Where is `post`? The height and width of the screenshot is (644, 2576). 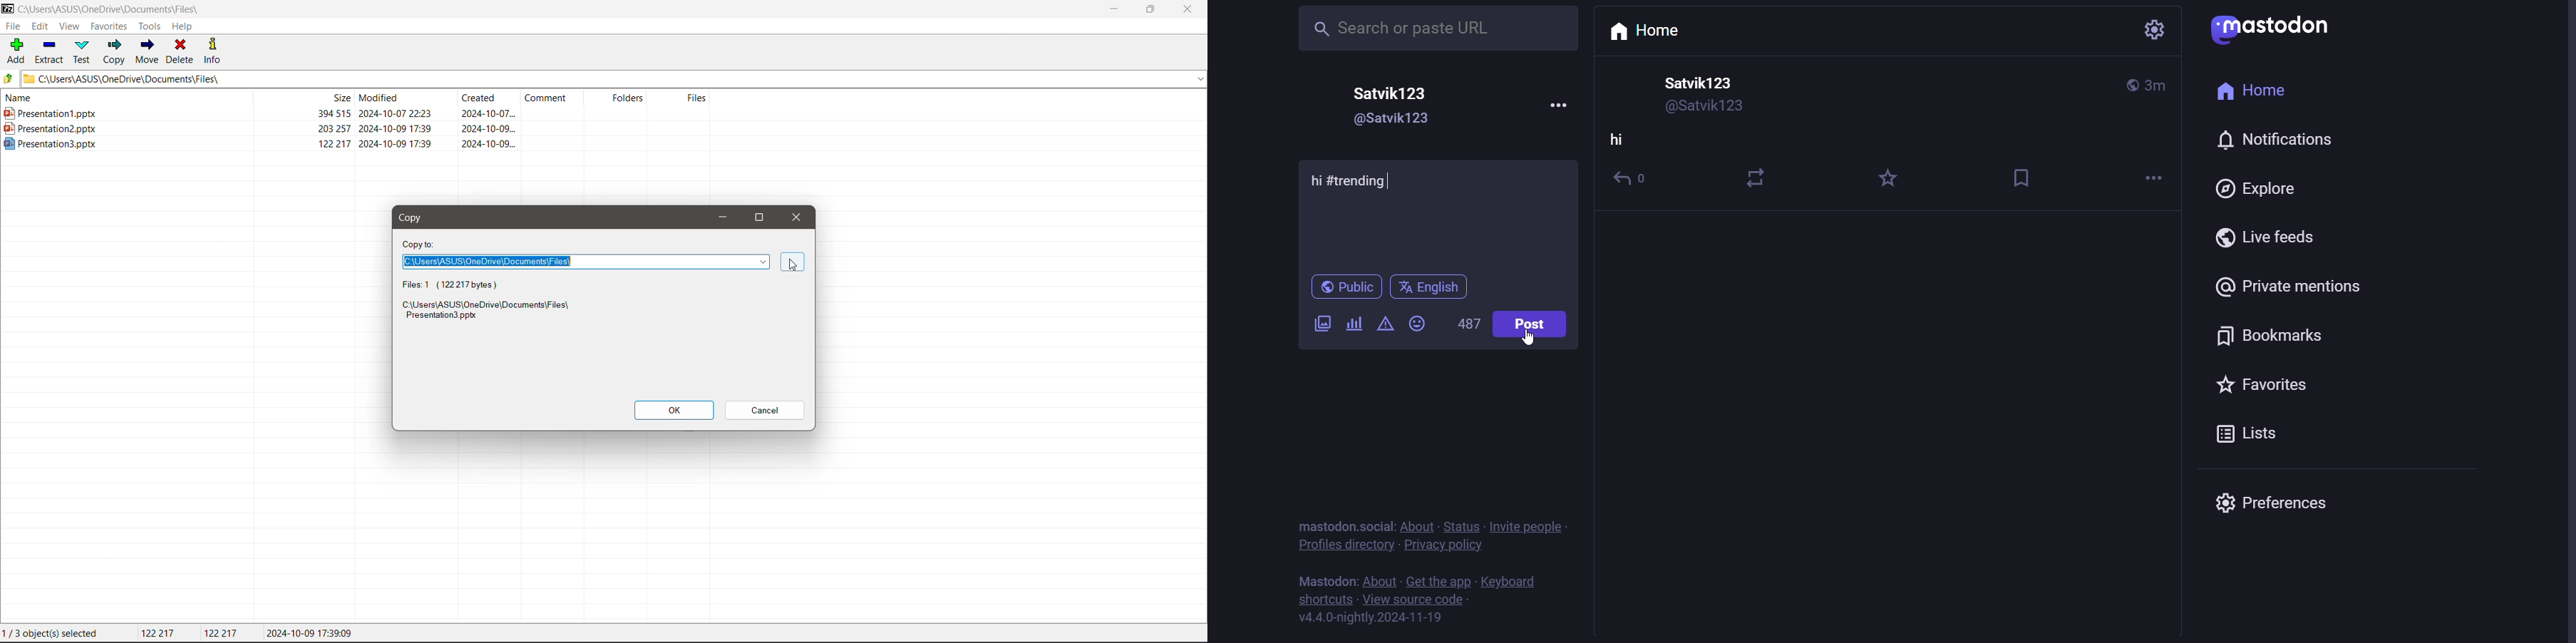
post is located at coordinates (1533, 325).